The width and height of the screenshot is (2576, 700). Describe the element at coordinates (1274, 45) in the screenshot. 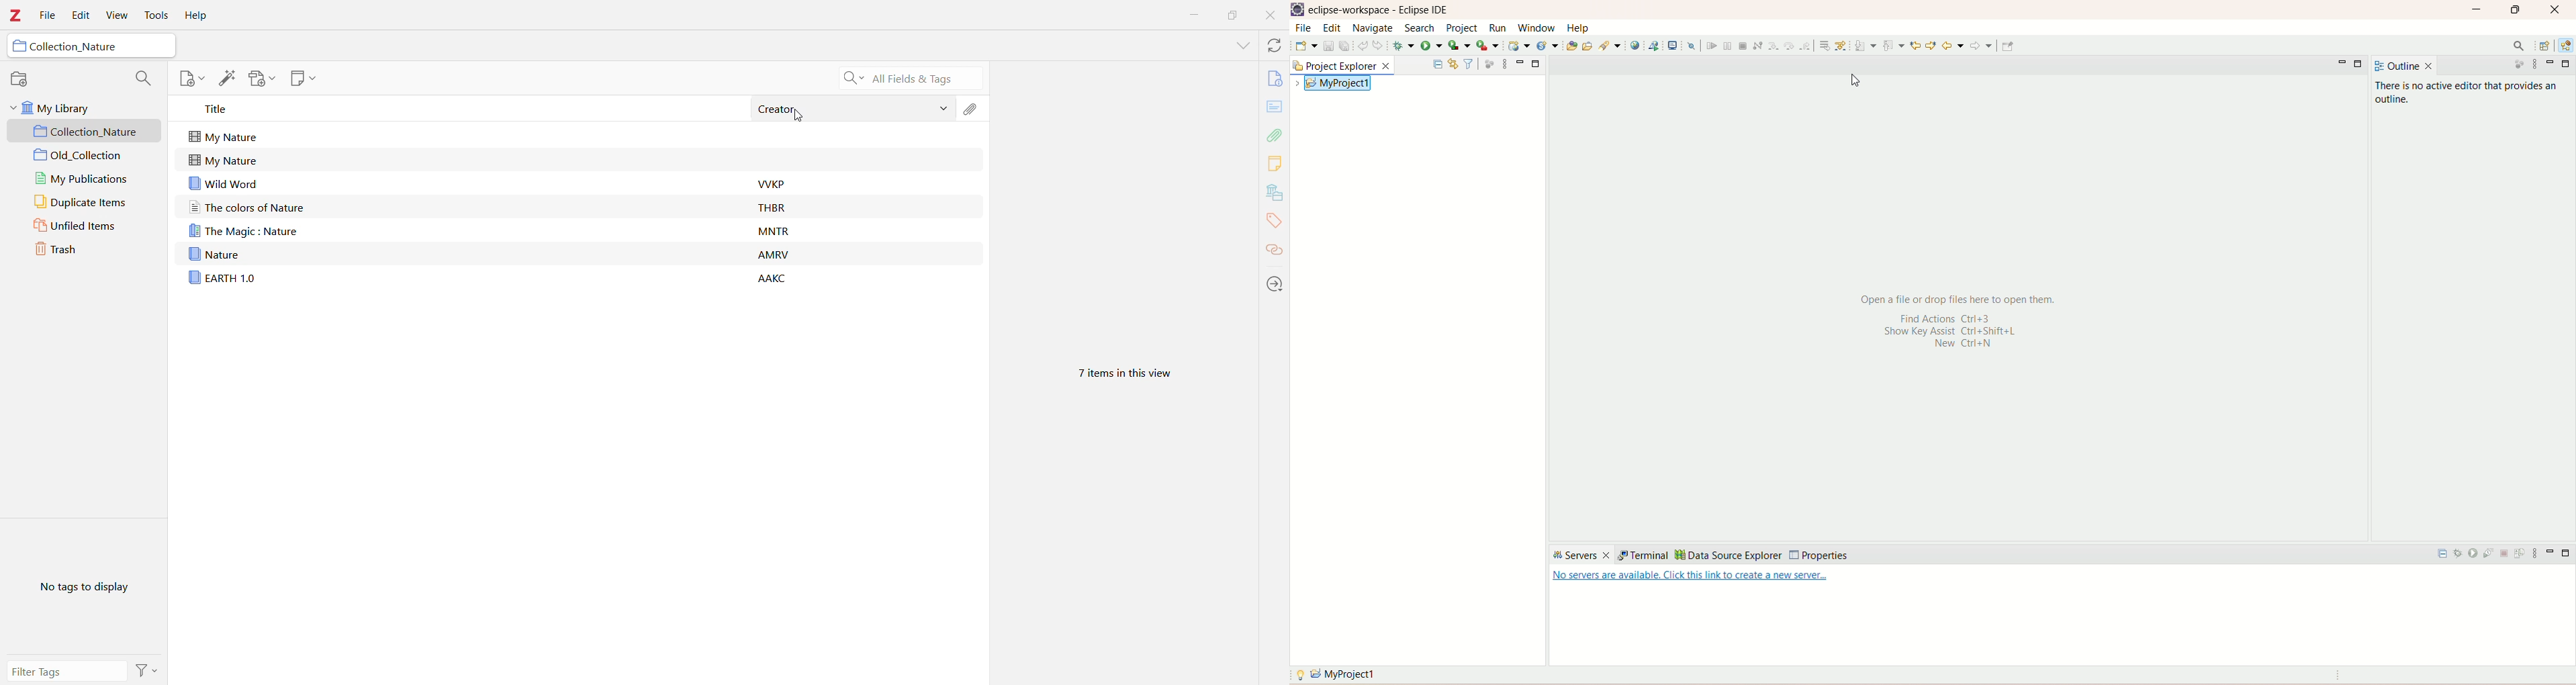

I see `Sync with zotero.org` at that location.